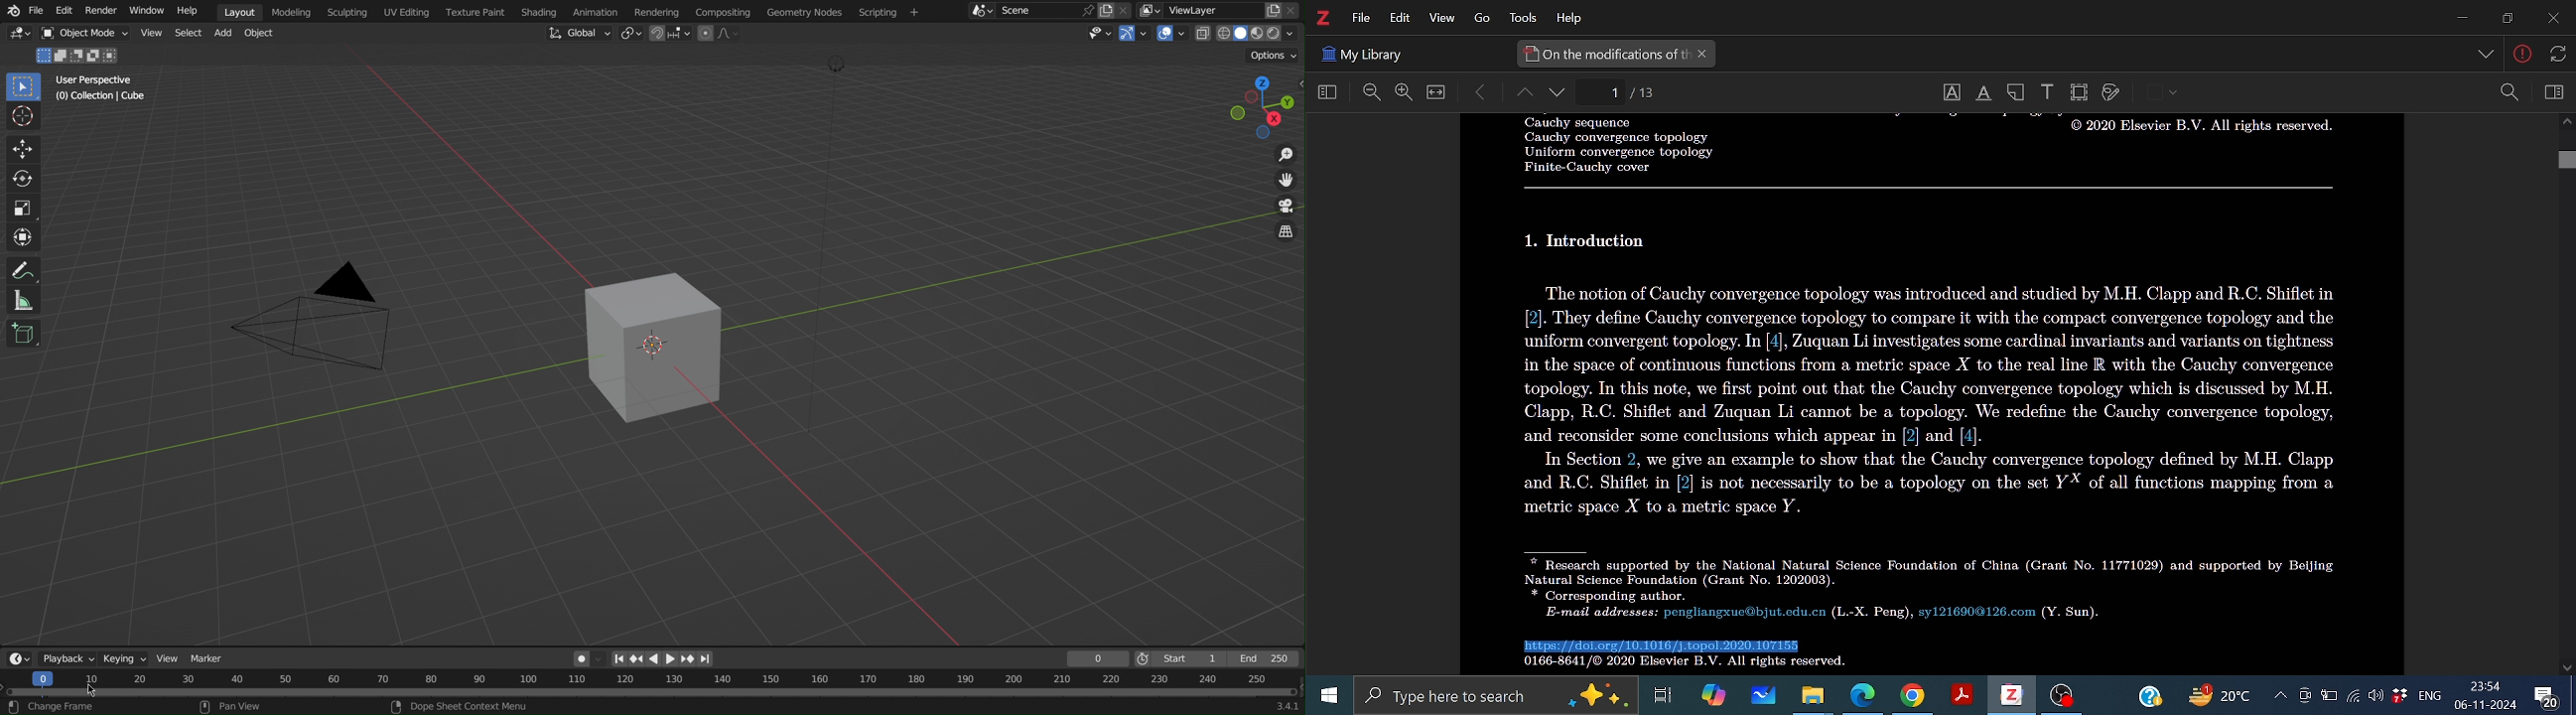  I want to click on language, so click(2427, 694).